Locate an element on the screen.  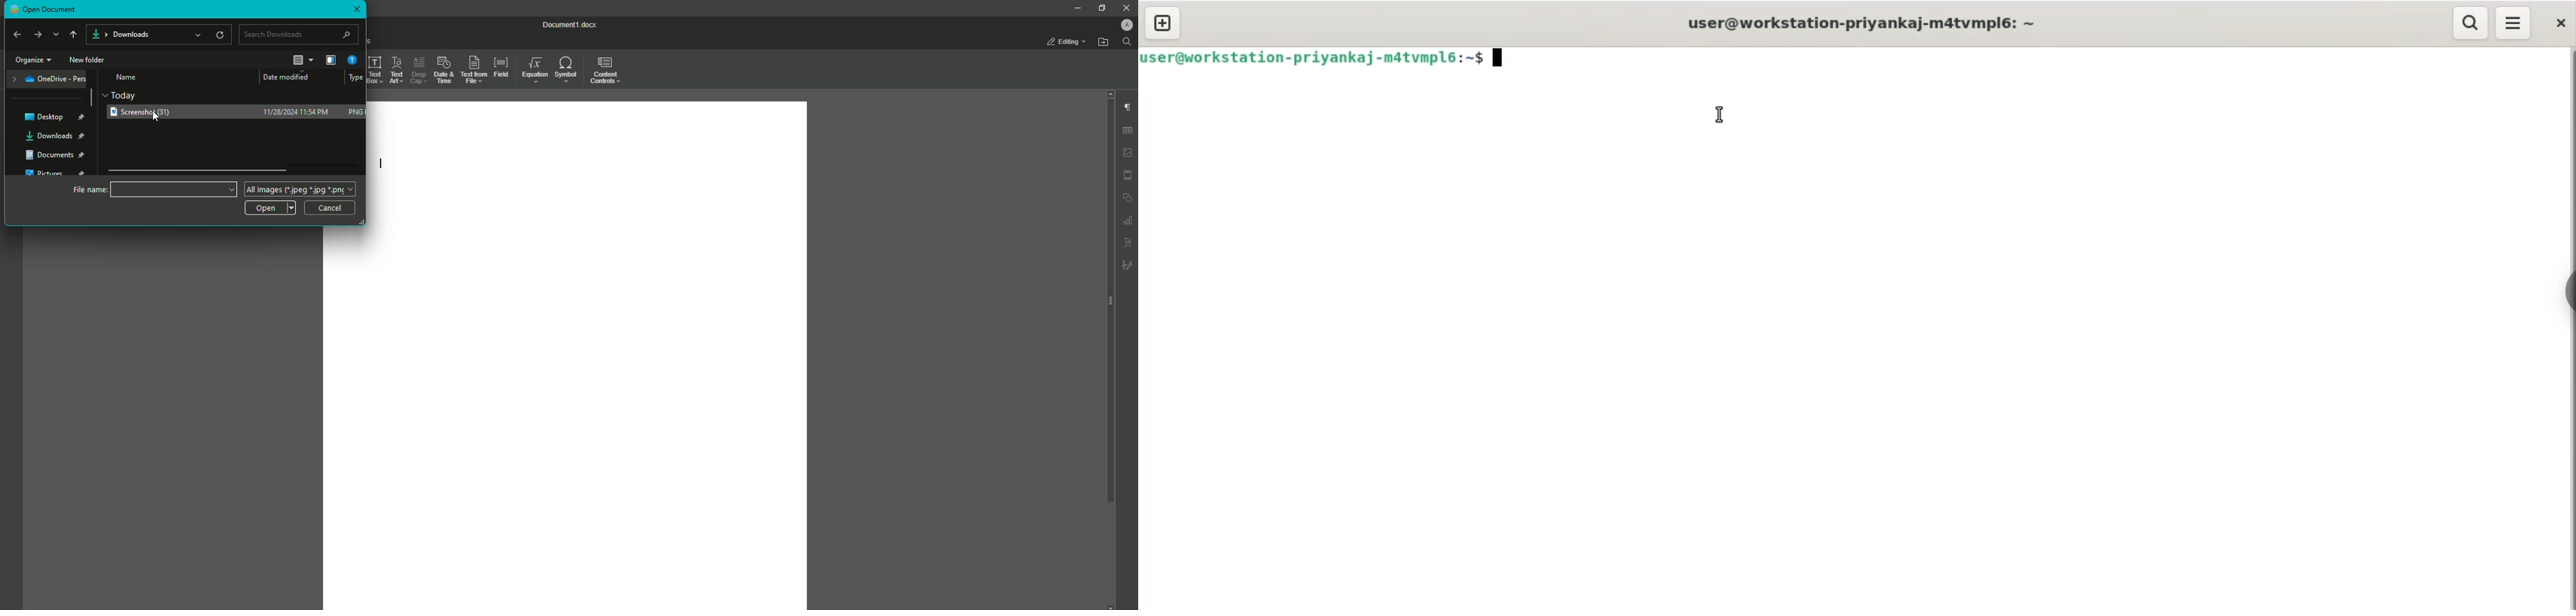
Desktop is located at coordinates (54, 116).